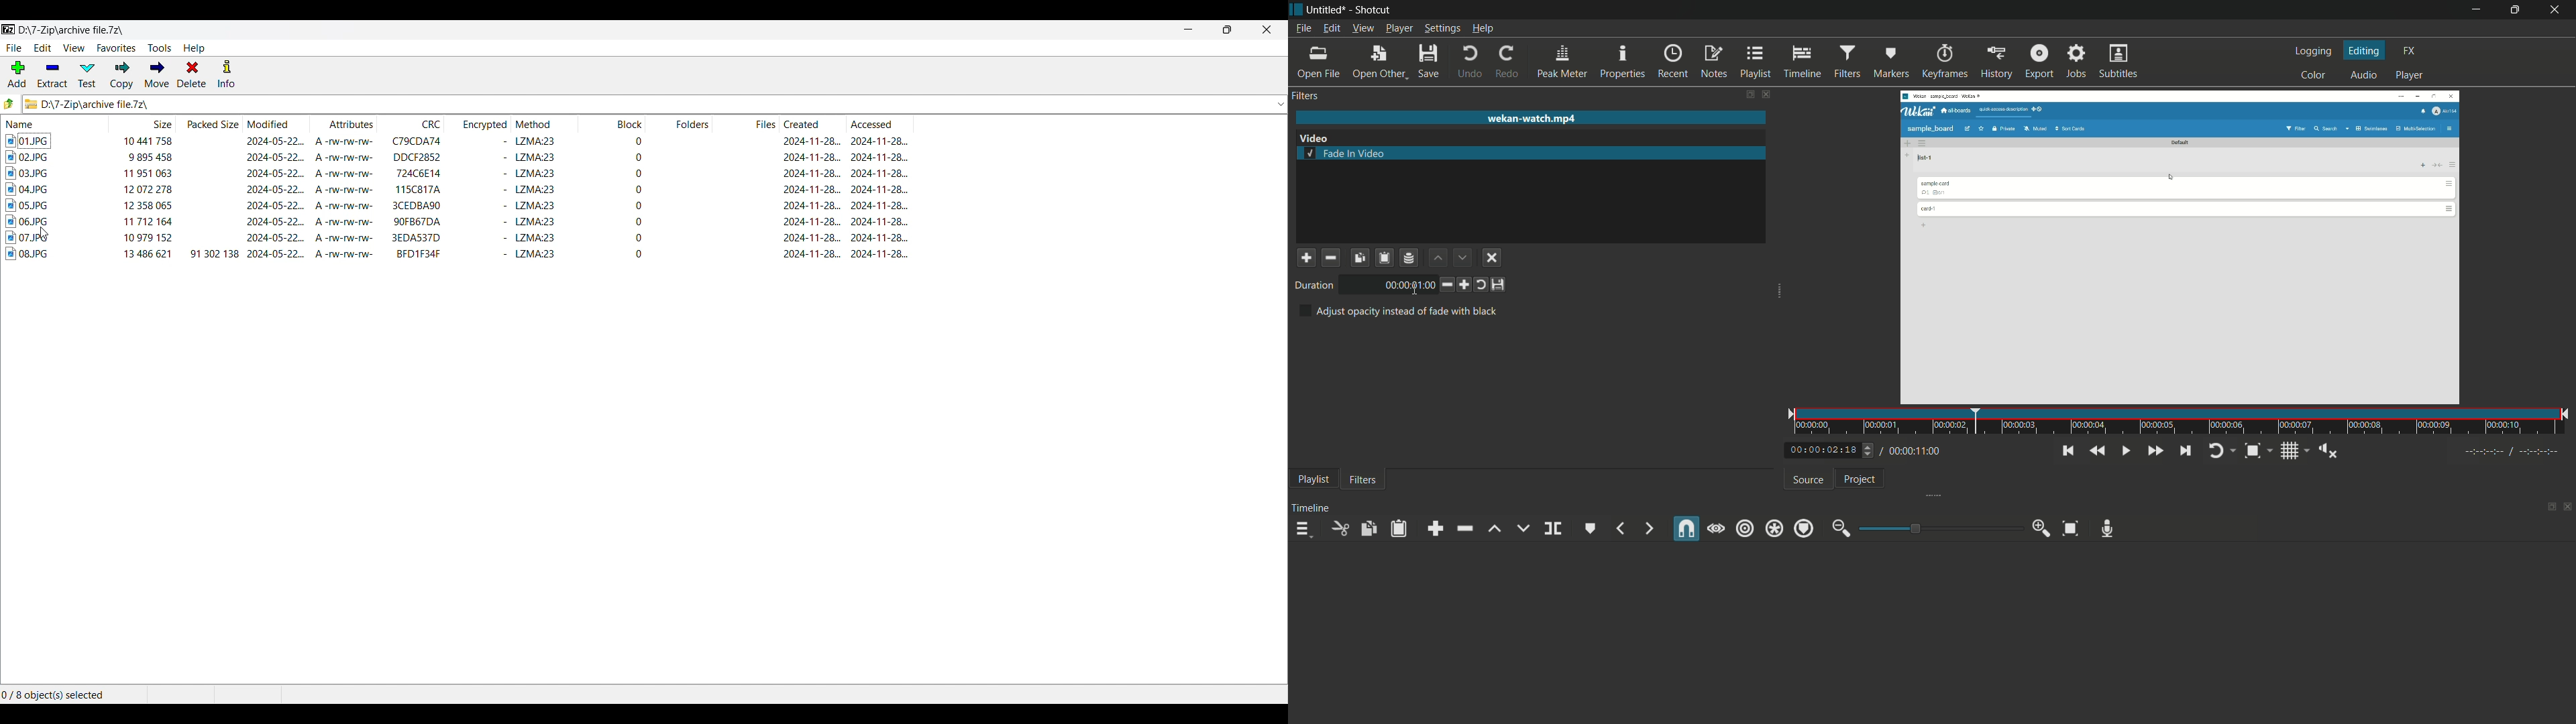 The width and height of the screenshot is (2576, 728). Describe the element at coordinates (9, 29) in the screenshot. I see `Software logo` at that location.